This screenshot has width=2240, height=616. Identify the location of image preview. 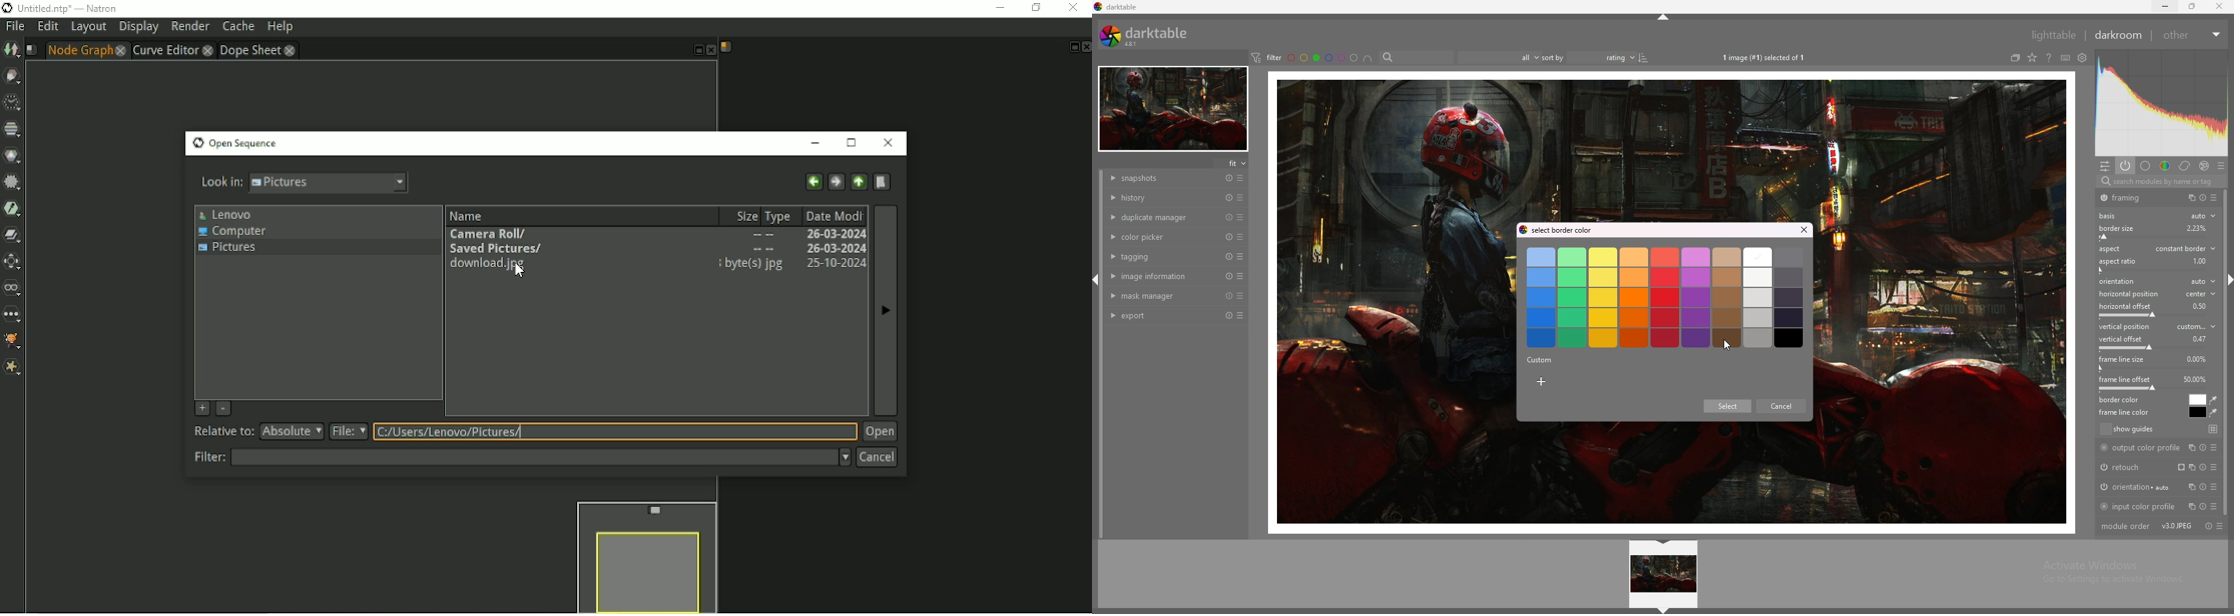
(1664, 574).